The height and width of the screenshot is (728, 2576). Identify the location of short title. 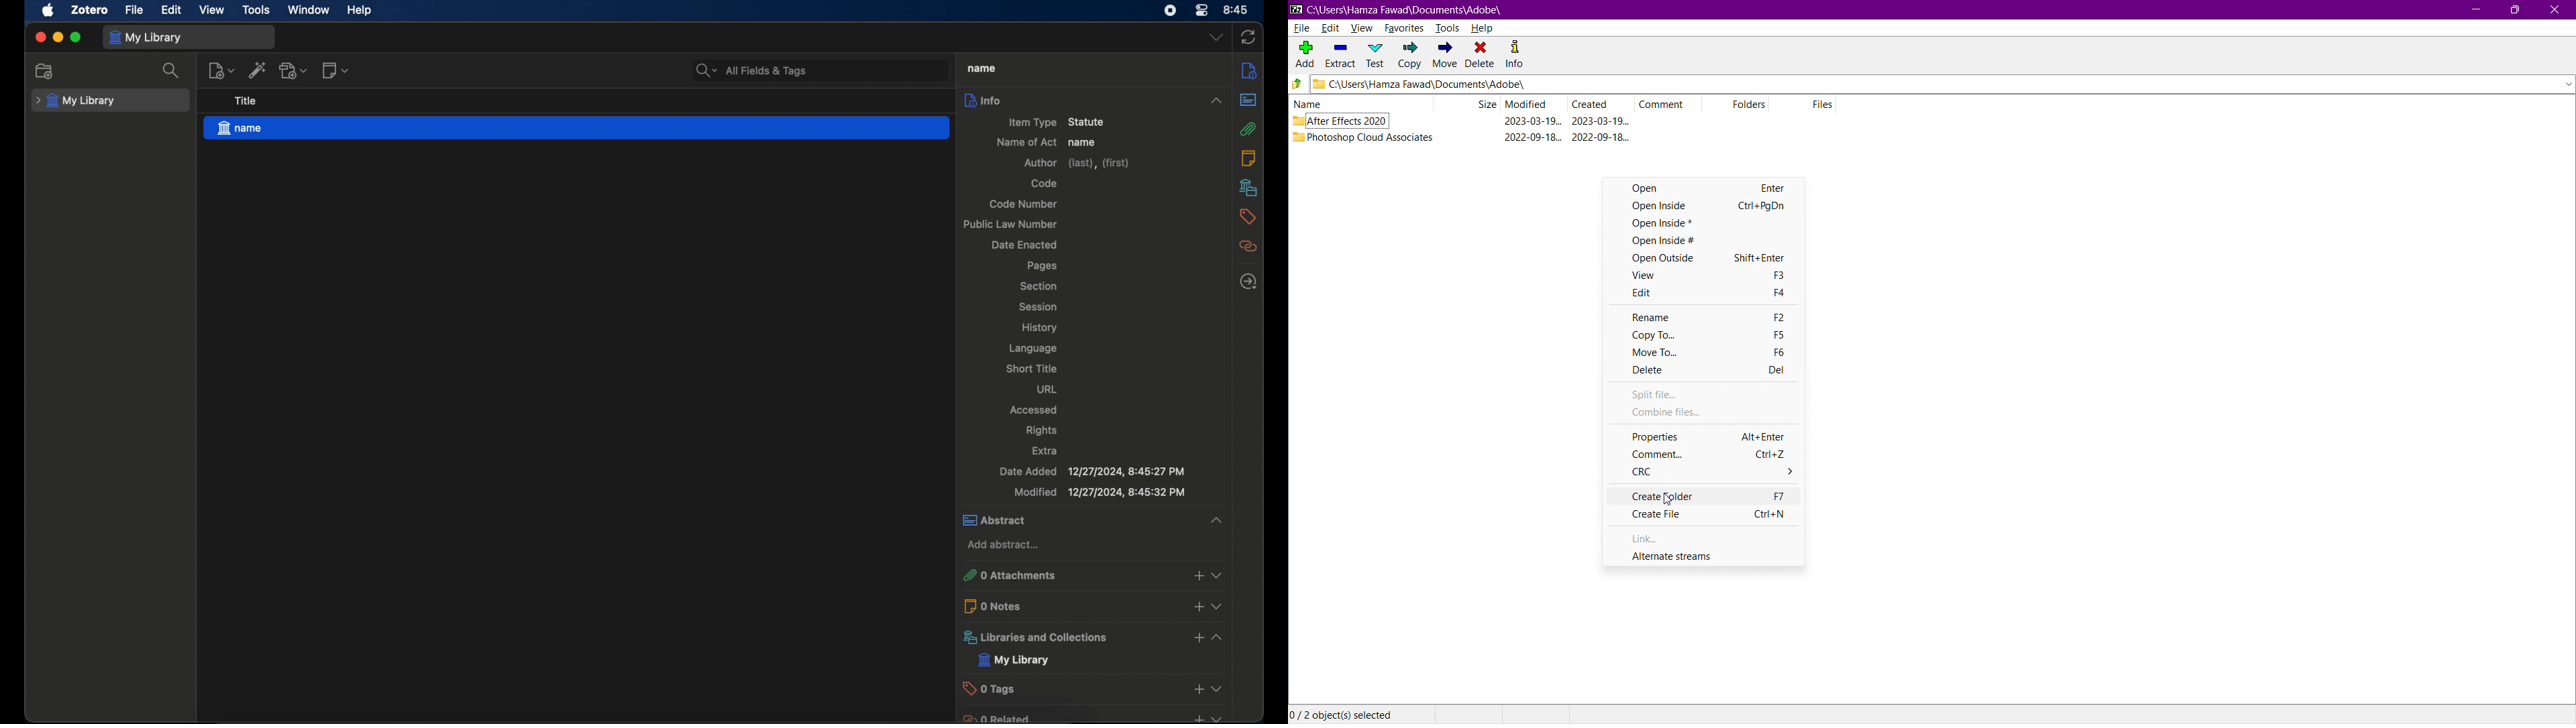
(1035, 368).